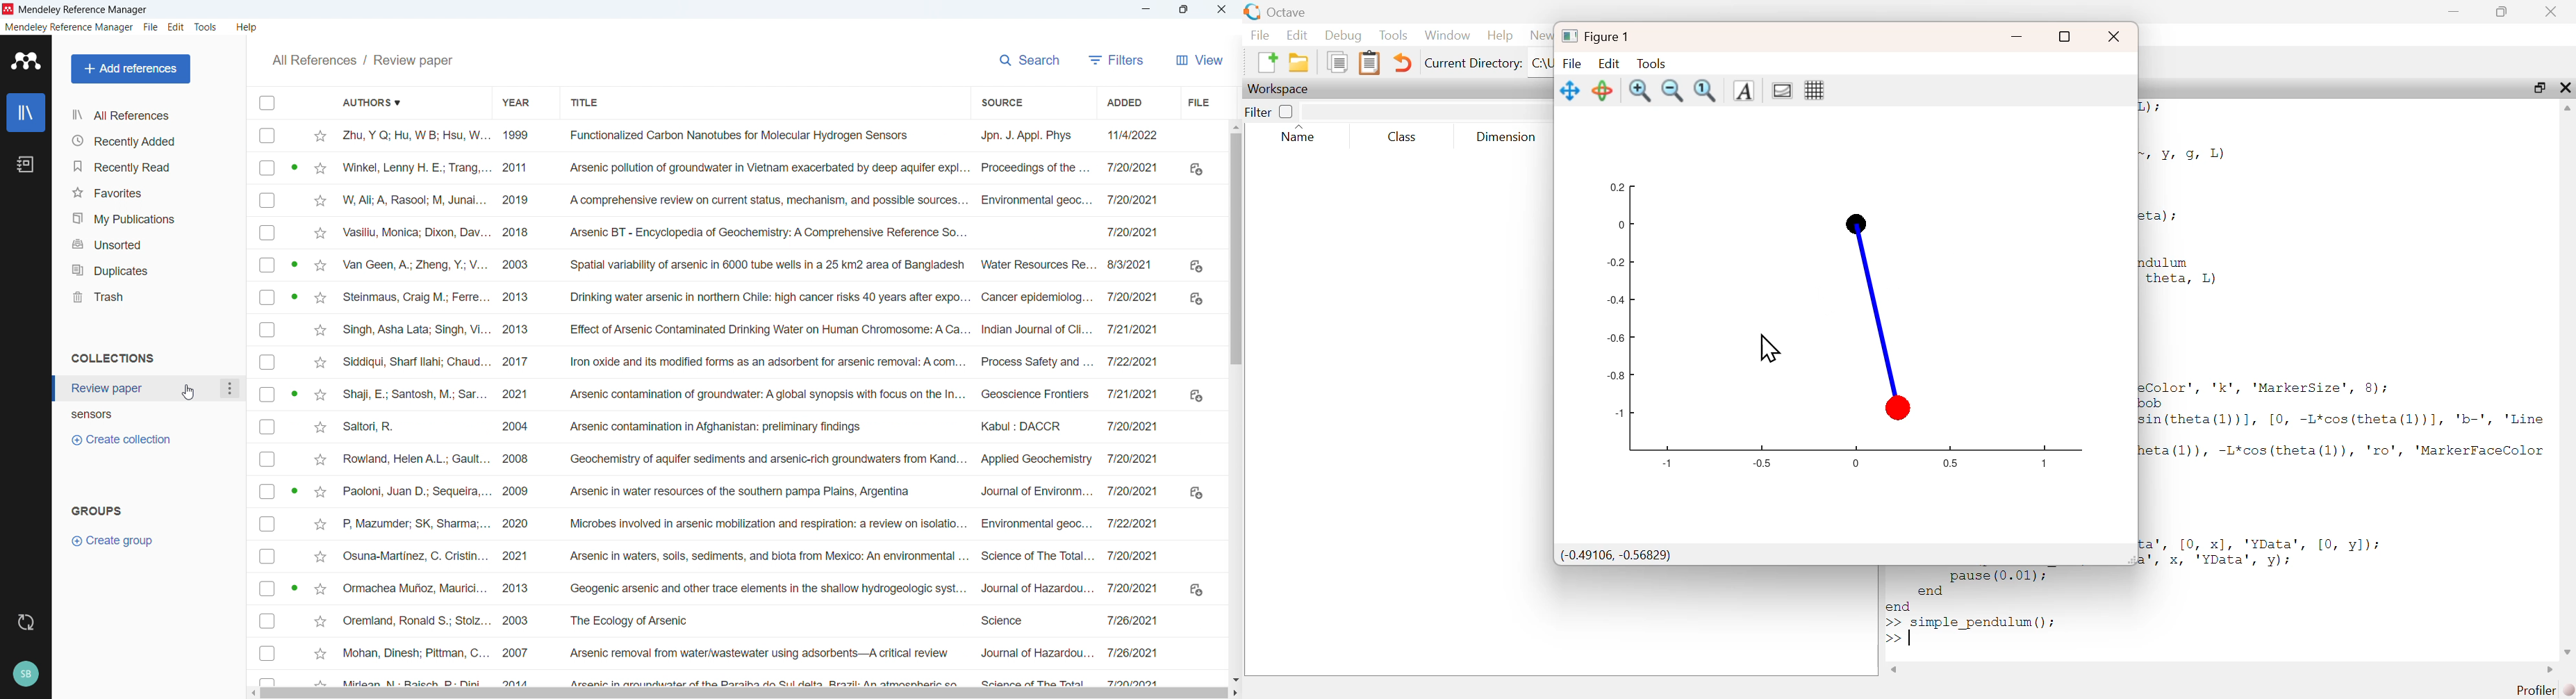 Image resolution: width=2576 pixels, height=700 pixels. I want to click on All references/ Sensors , so click(369, 59).